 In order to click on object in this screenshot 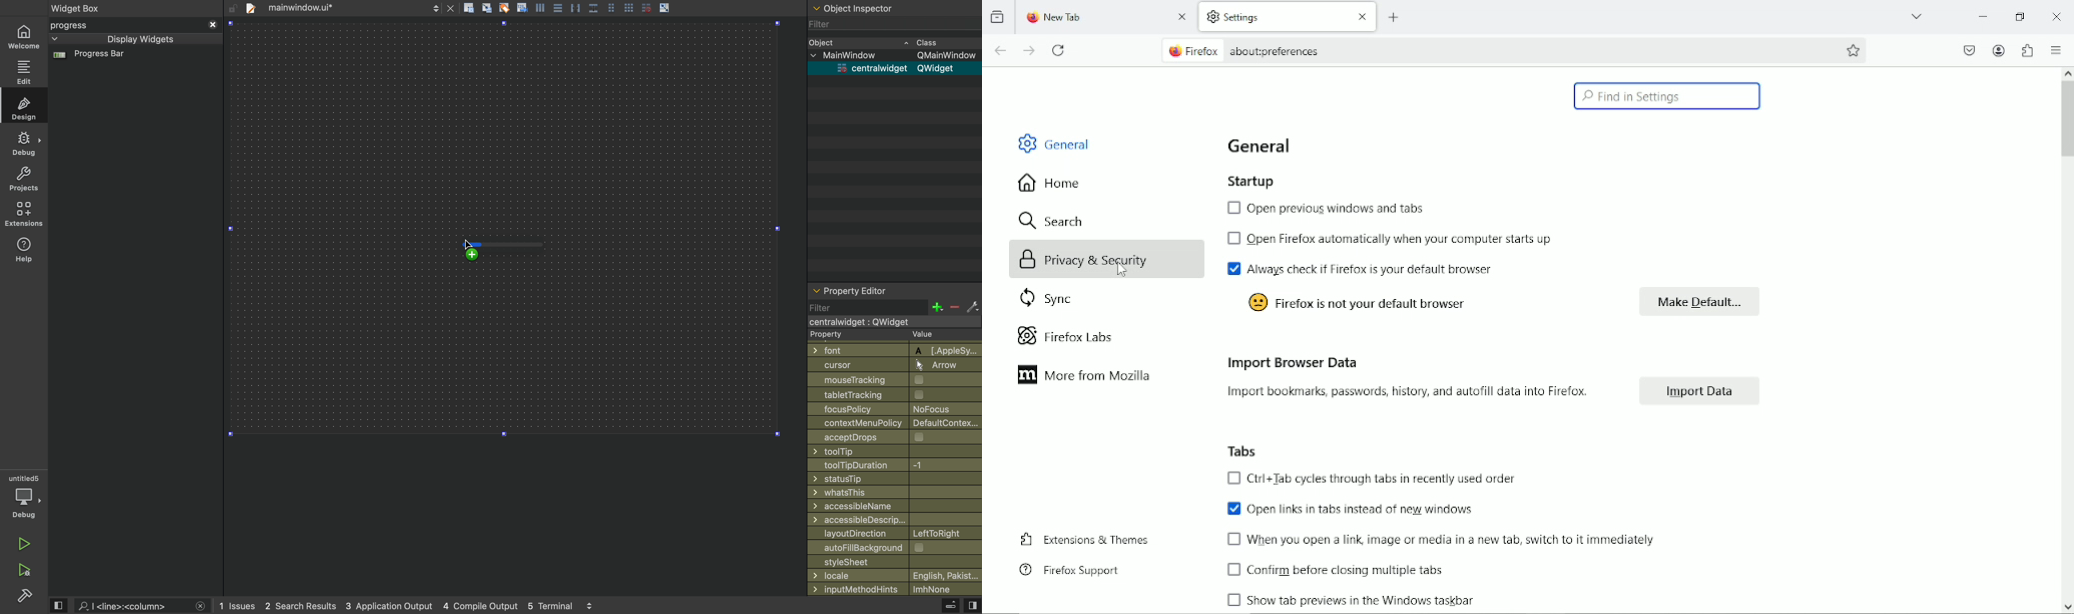, I will do `click(887, 42)`.